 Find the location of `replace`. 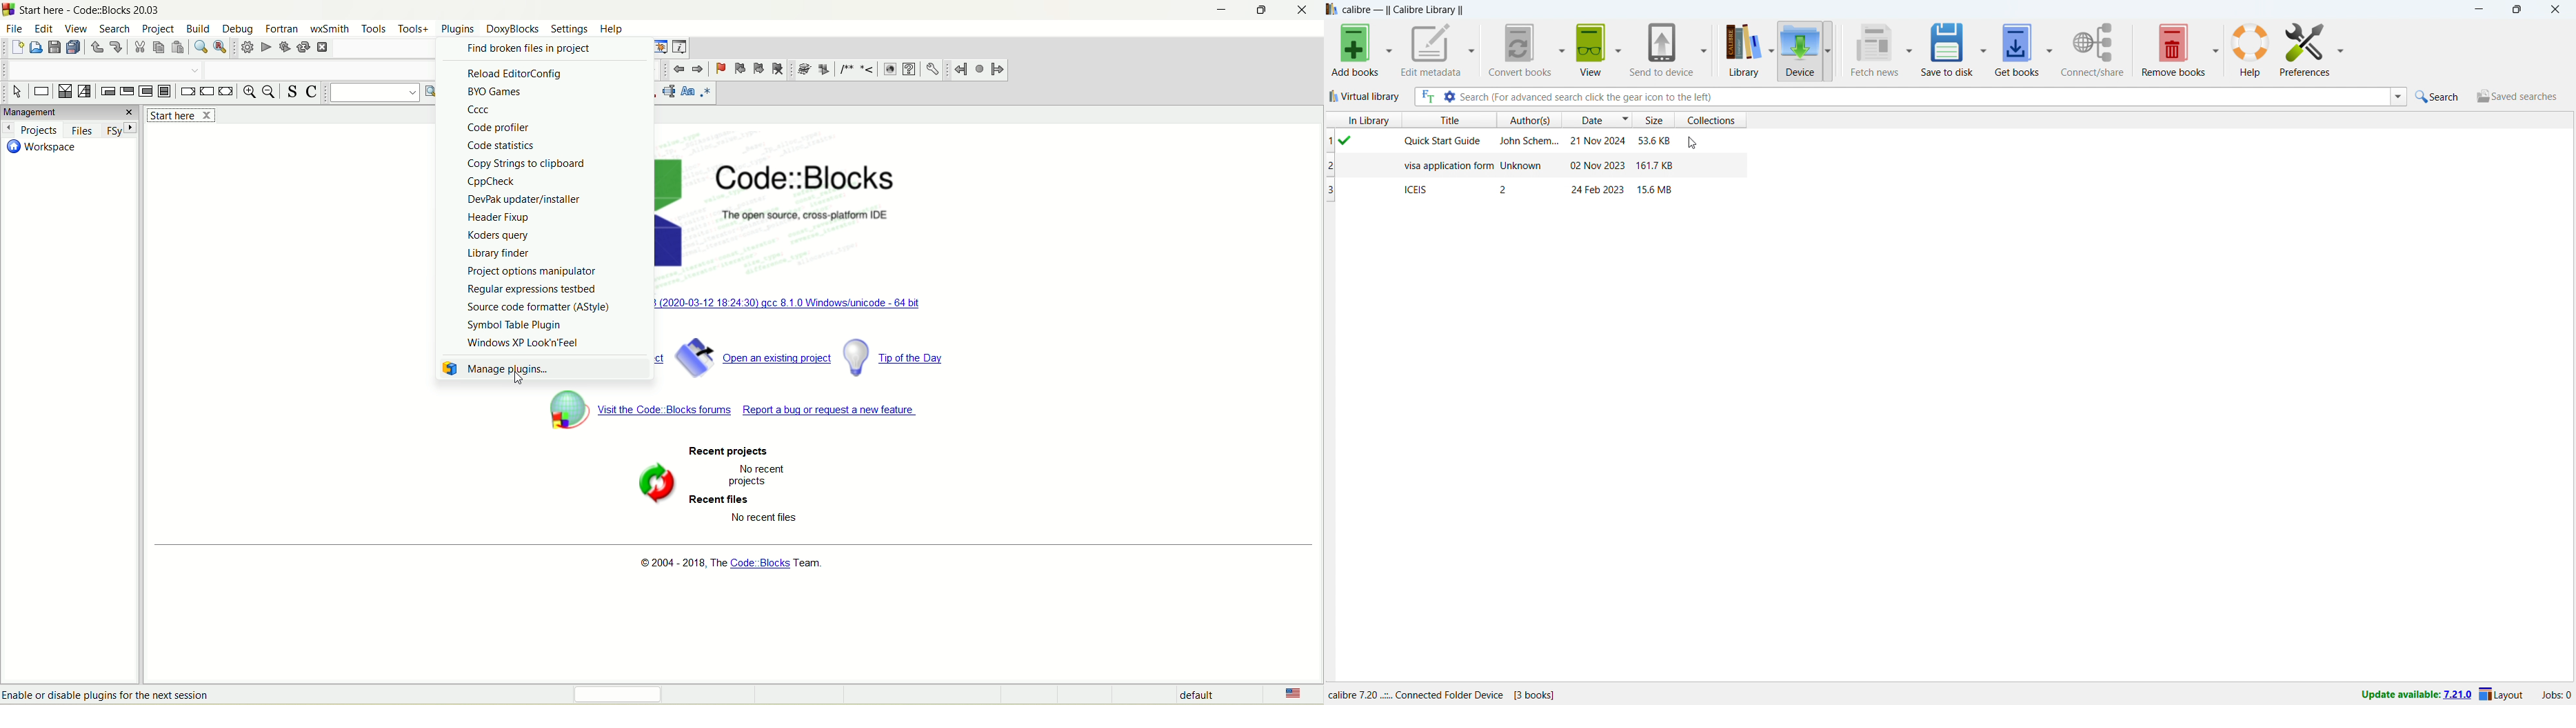

replace is located at coordinates (221, 48).